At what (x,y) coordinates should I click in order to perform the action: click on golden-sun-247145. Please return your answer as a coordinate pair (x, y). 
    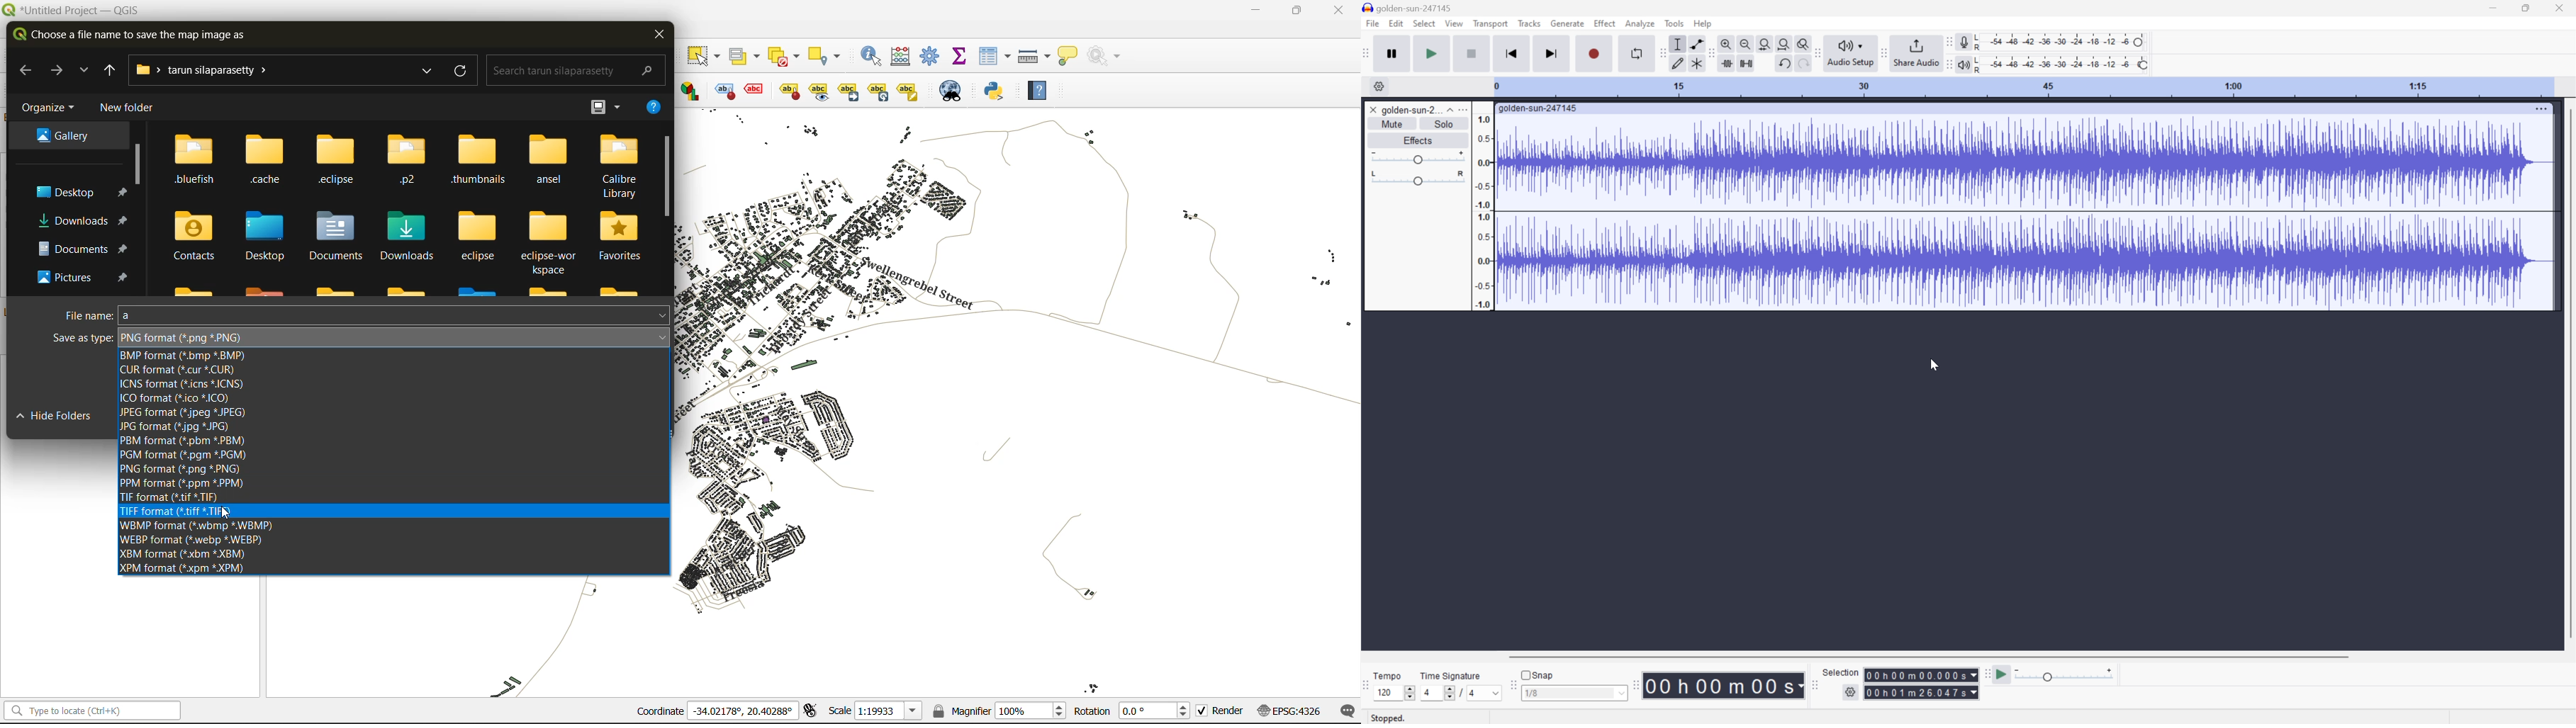
    Looking at the image, I should click on (1538, 109).